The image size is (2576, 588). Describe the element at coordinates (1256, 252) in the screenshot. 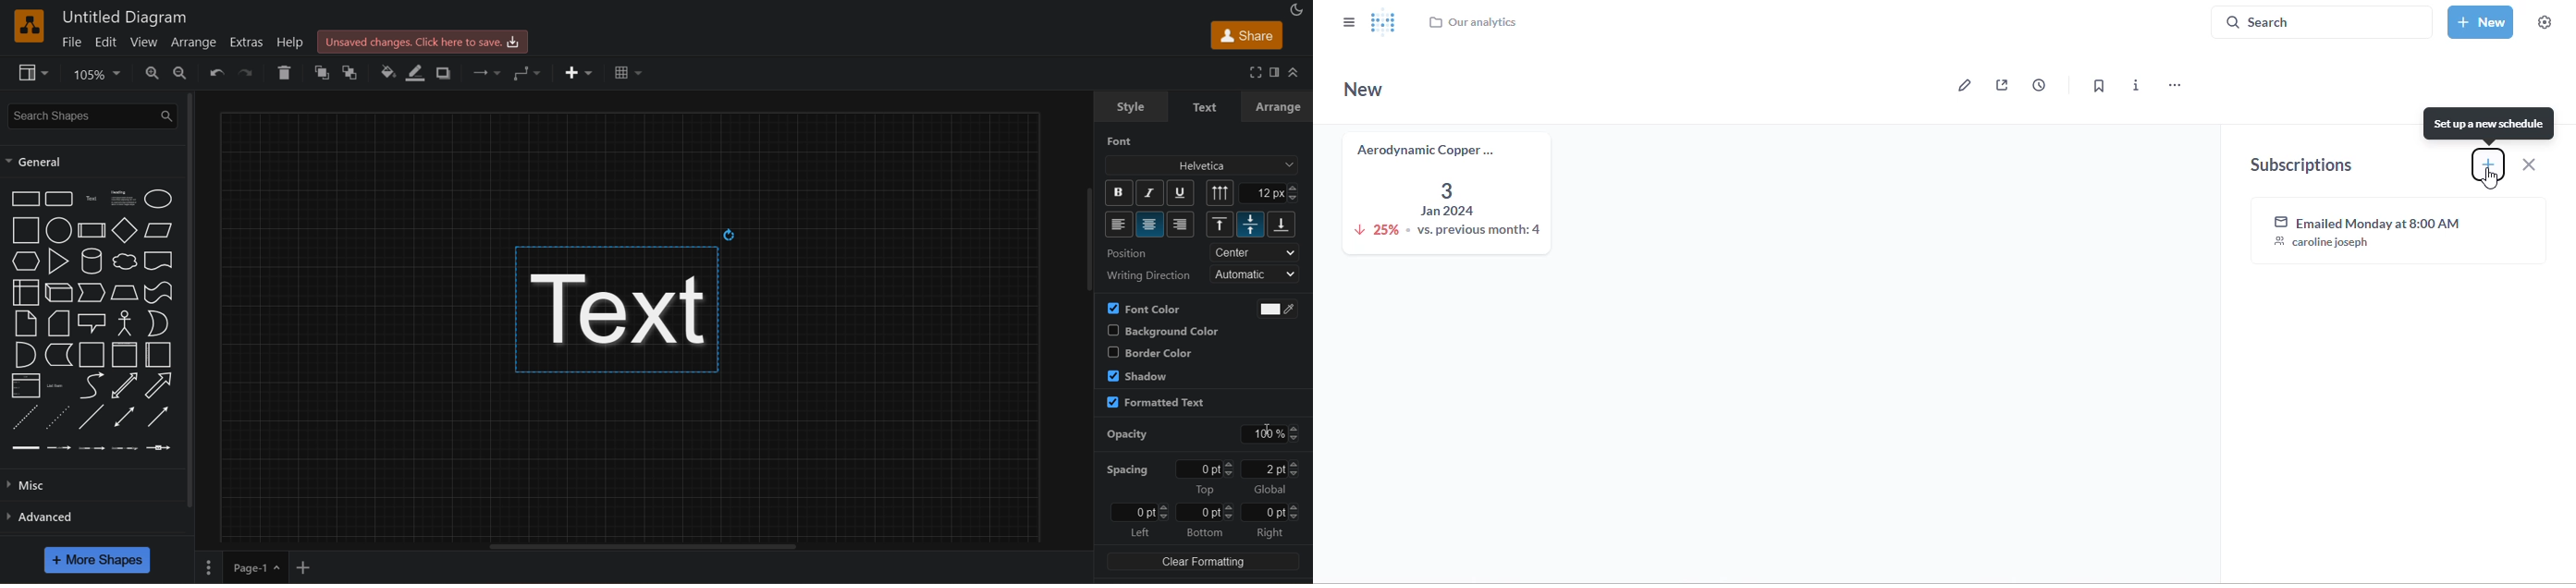

I see `center` at that location.